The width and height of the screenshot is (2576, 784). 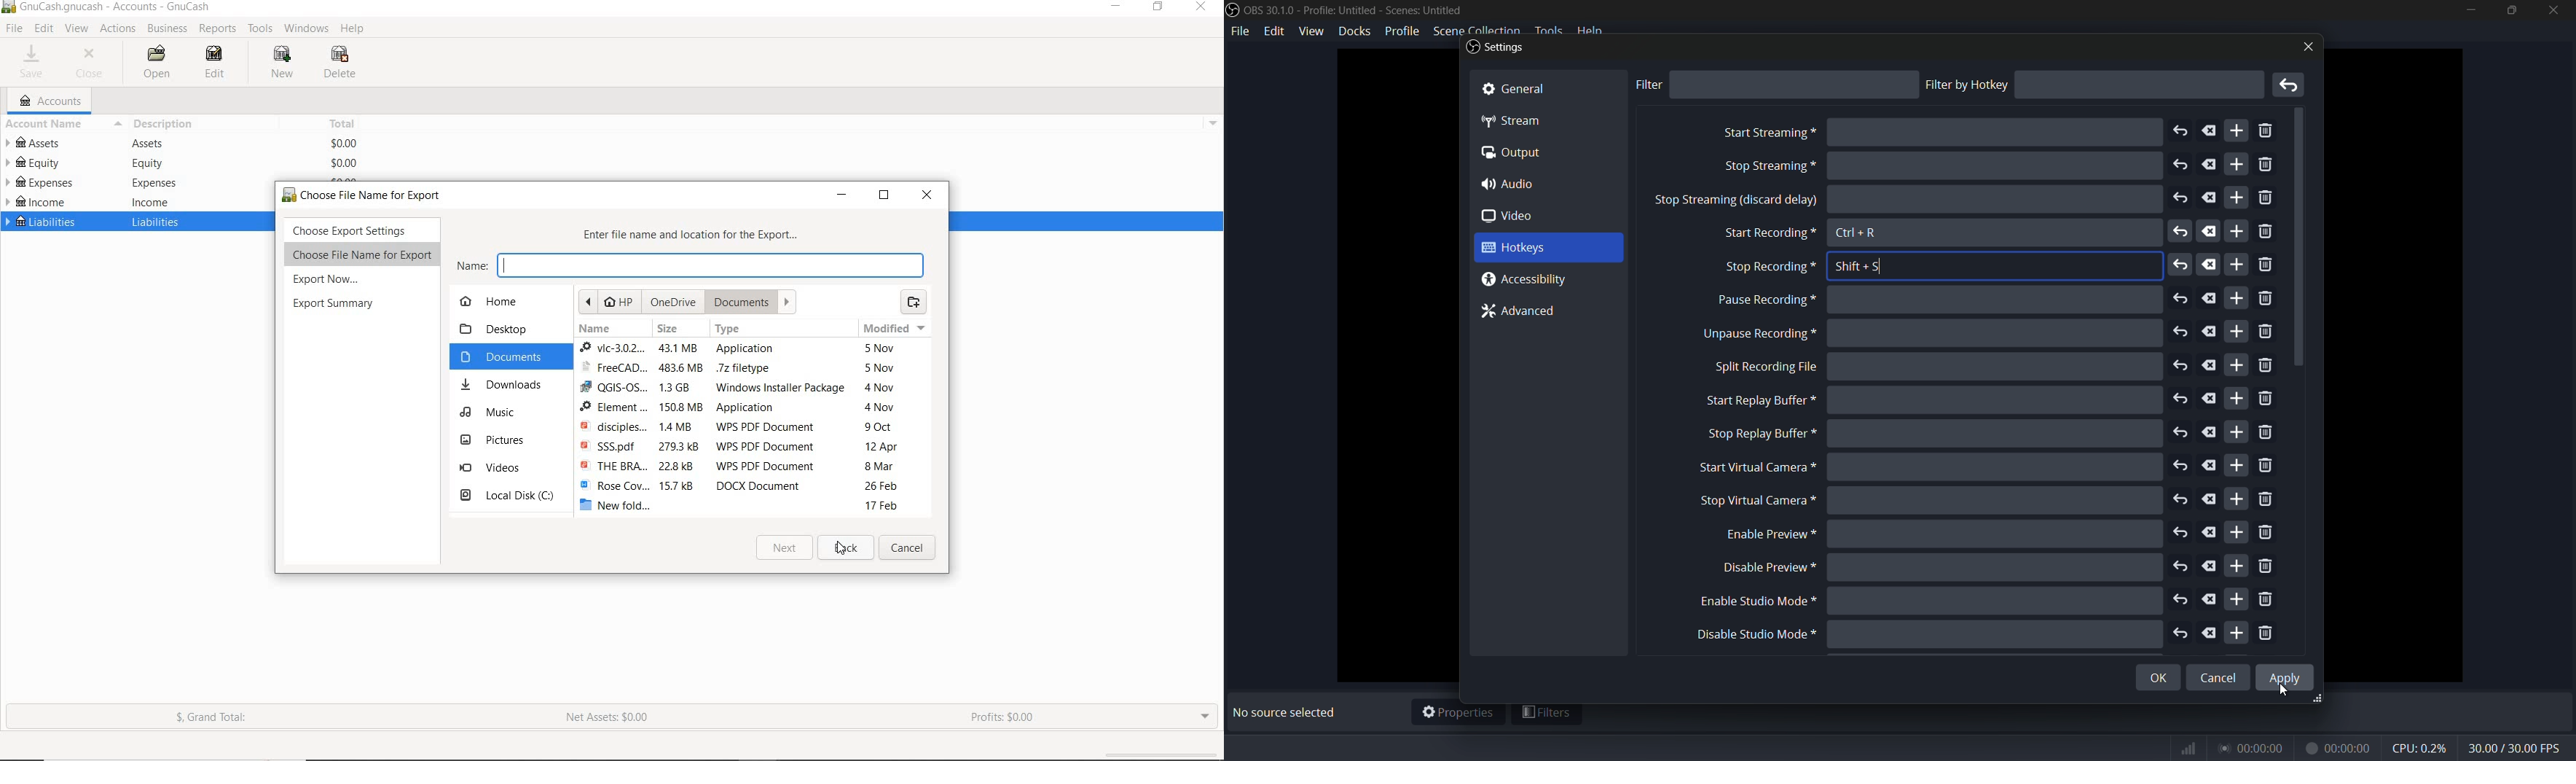 What do you see at coordinates (1401, 31) in the screenshot?
I see `profile menu` at bounding box center [1401, 31].